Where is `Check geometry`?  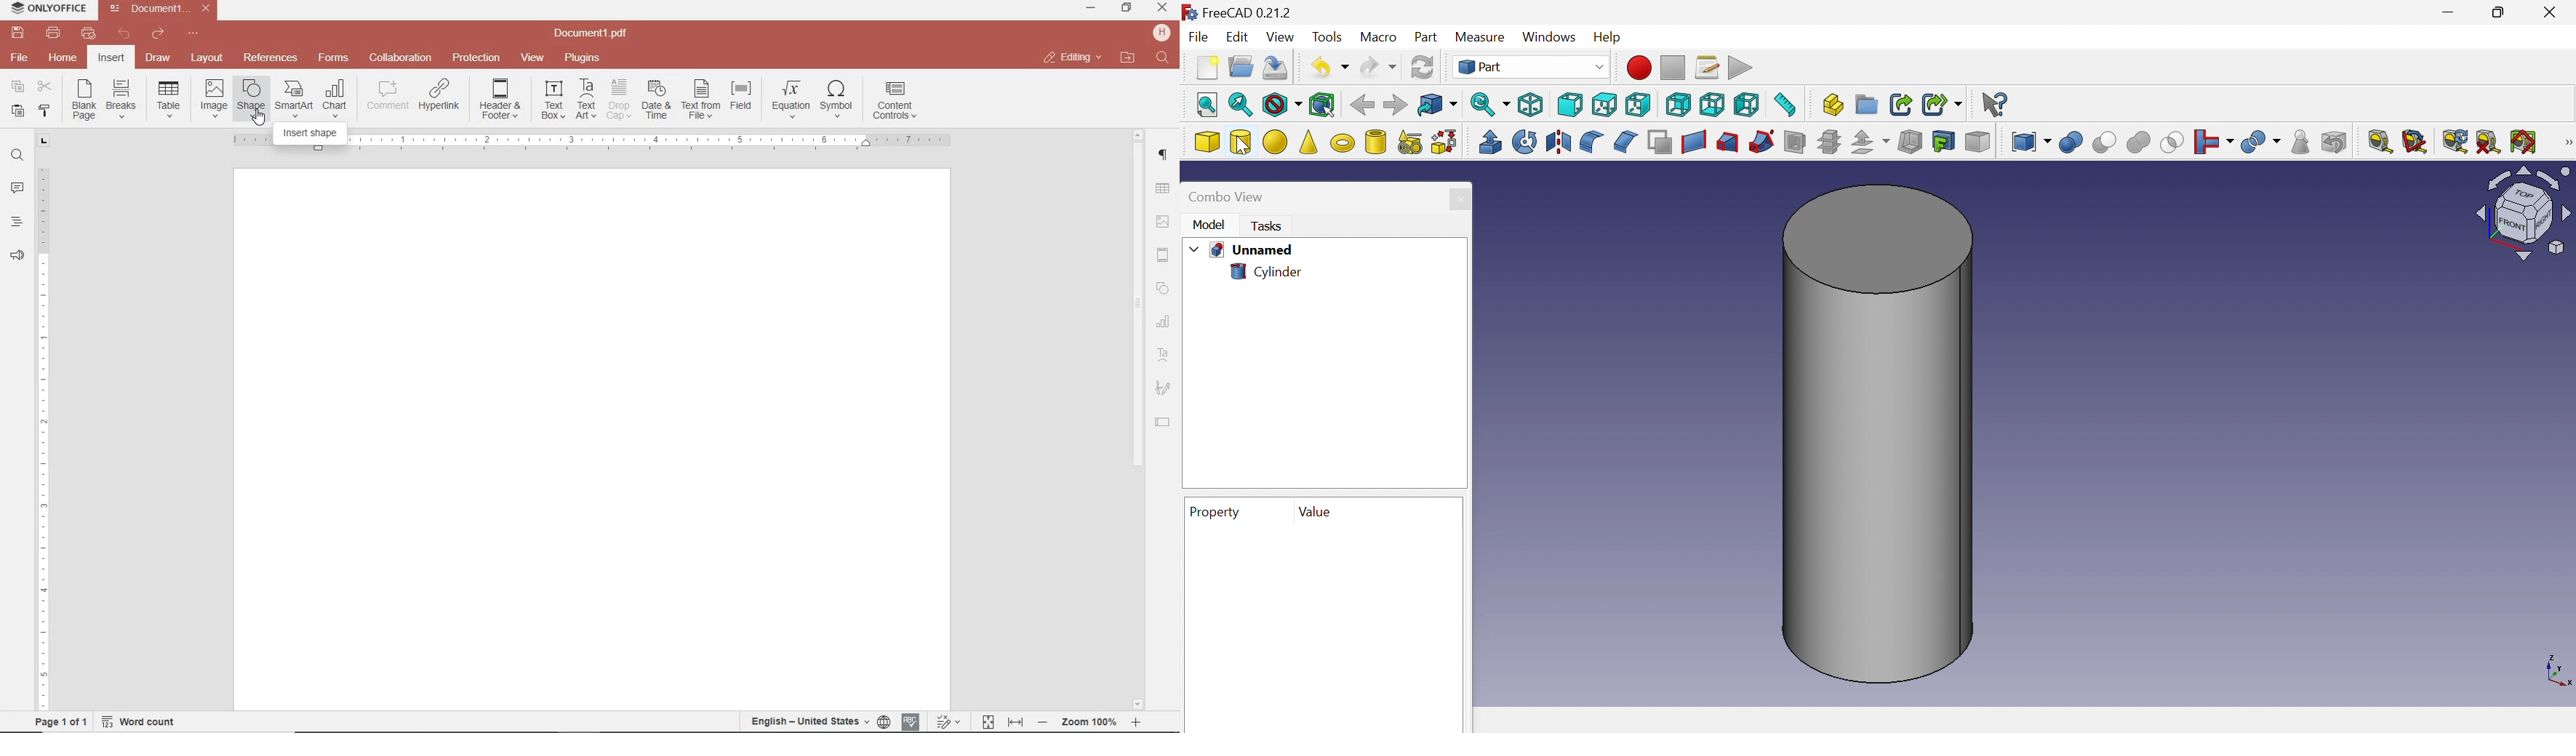 Check geometry is located at coordinates (2298, 142).